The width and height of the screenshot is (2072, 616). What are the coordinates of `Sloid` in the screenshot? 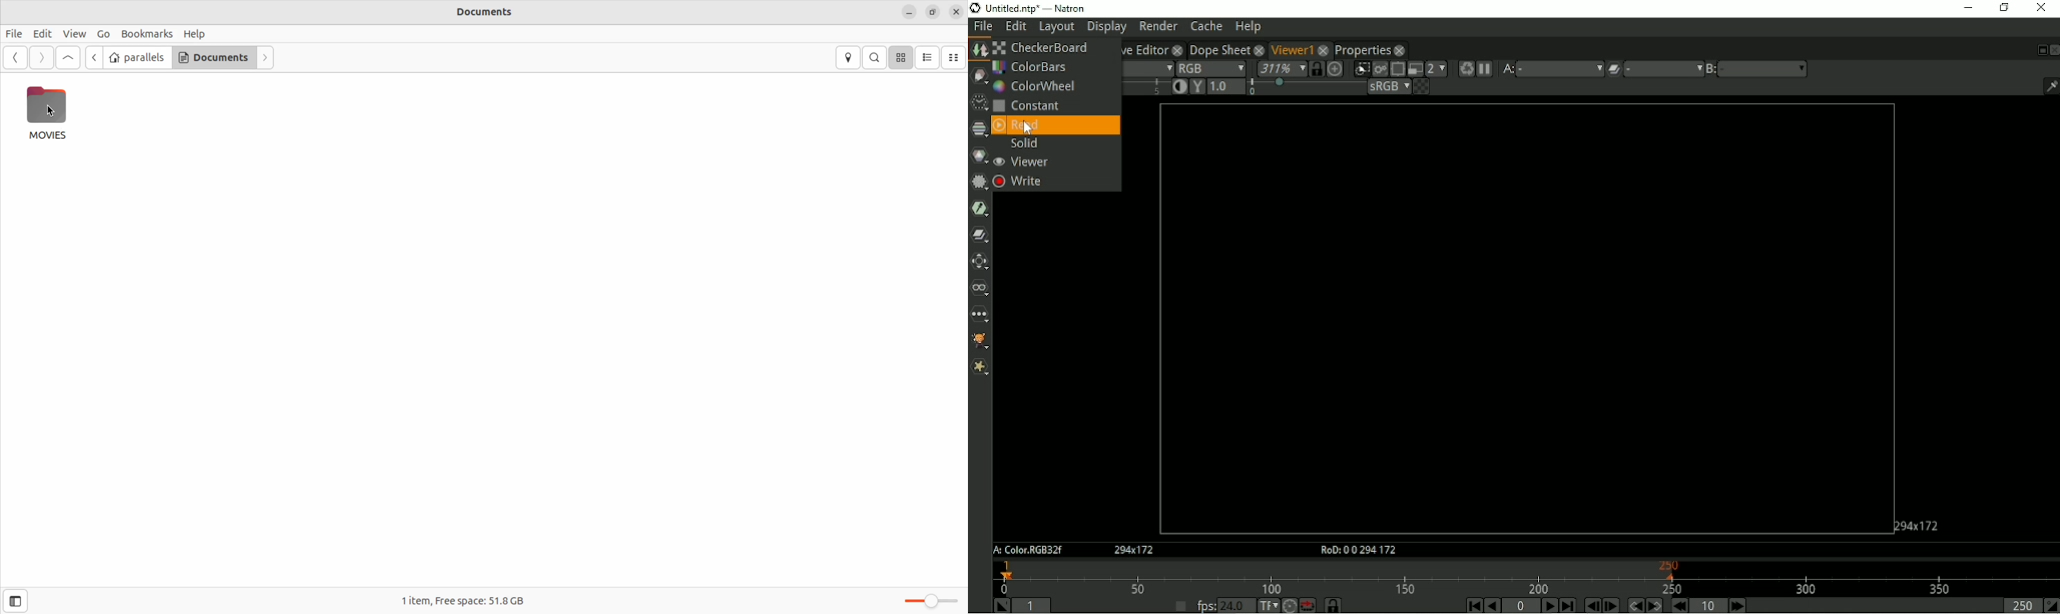 It's located at (1024, 145).